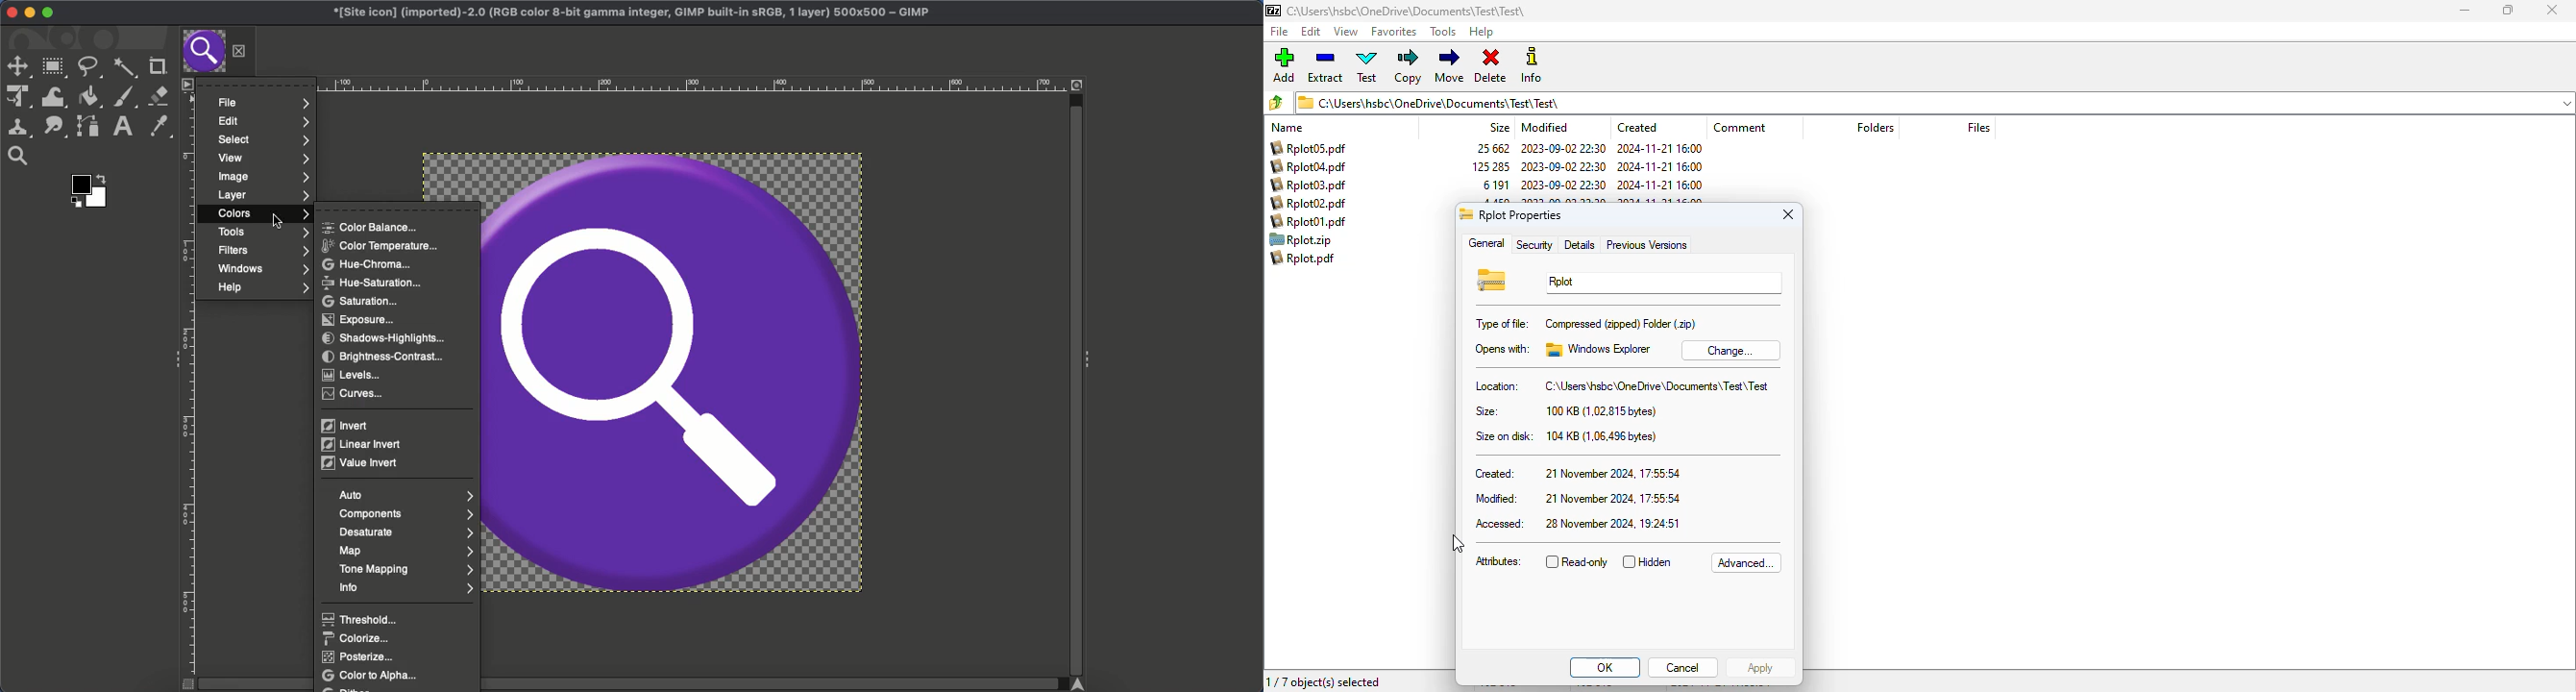 The height and width of the screenshot is (700, 2576). Describe the element at coordinates (262, 122) in the screenshot. I see `Edit` at that location.